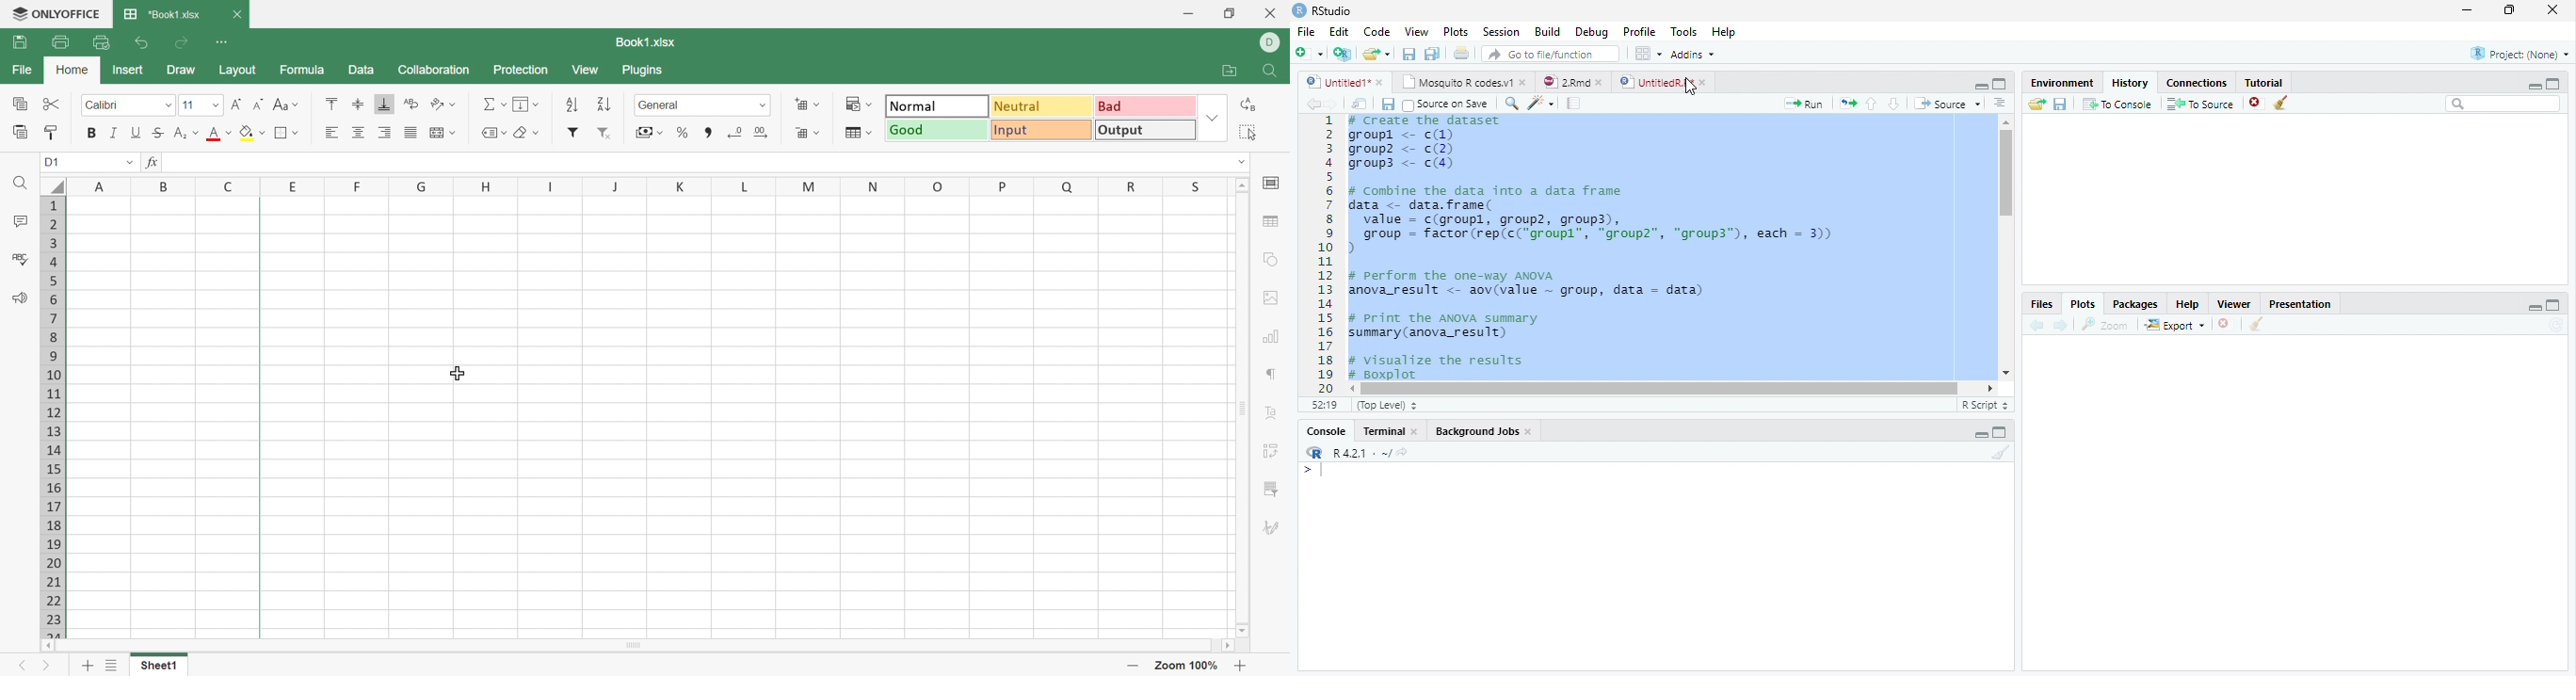 The image size is (2576, 700). Describe the element at coordinates (183, 42) in the screenshot. I see `Redo` at that location.